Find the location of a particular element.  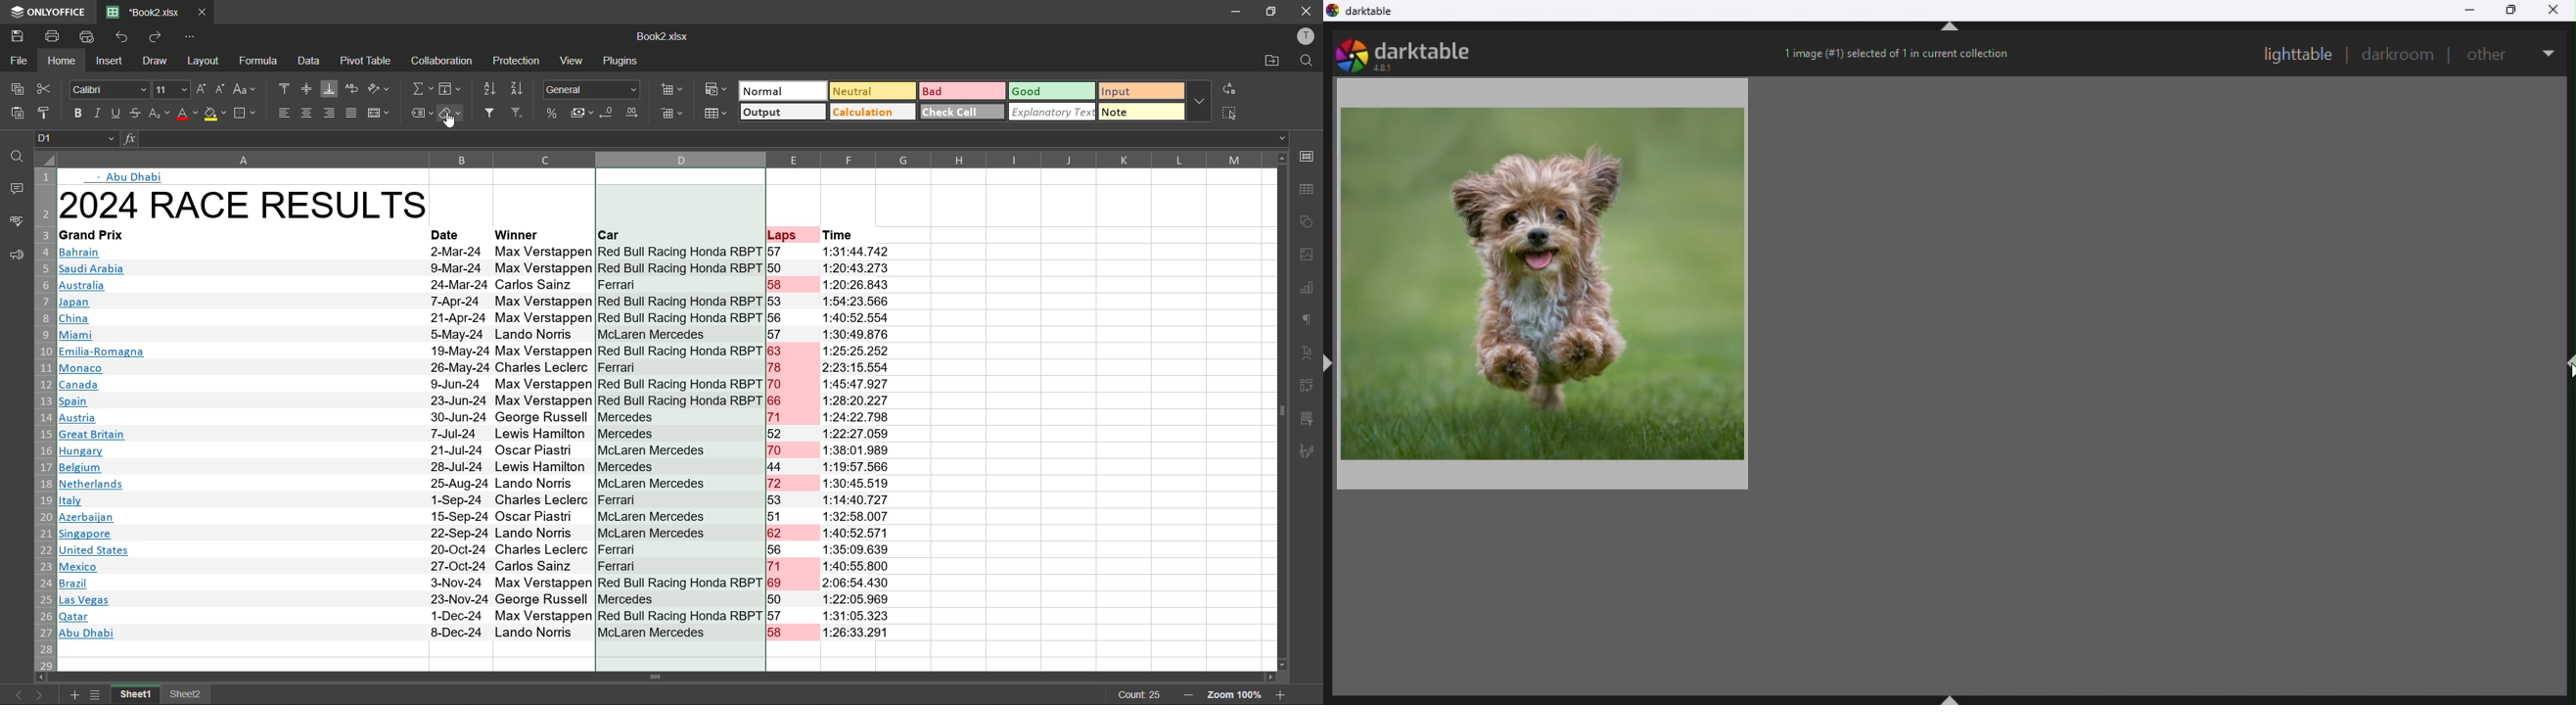

| Great Britain 7-Jul-24 Lewis Hamilton Mercedes 52 1:22:27.059 is located at coordinates (479, 434).